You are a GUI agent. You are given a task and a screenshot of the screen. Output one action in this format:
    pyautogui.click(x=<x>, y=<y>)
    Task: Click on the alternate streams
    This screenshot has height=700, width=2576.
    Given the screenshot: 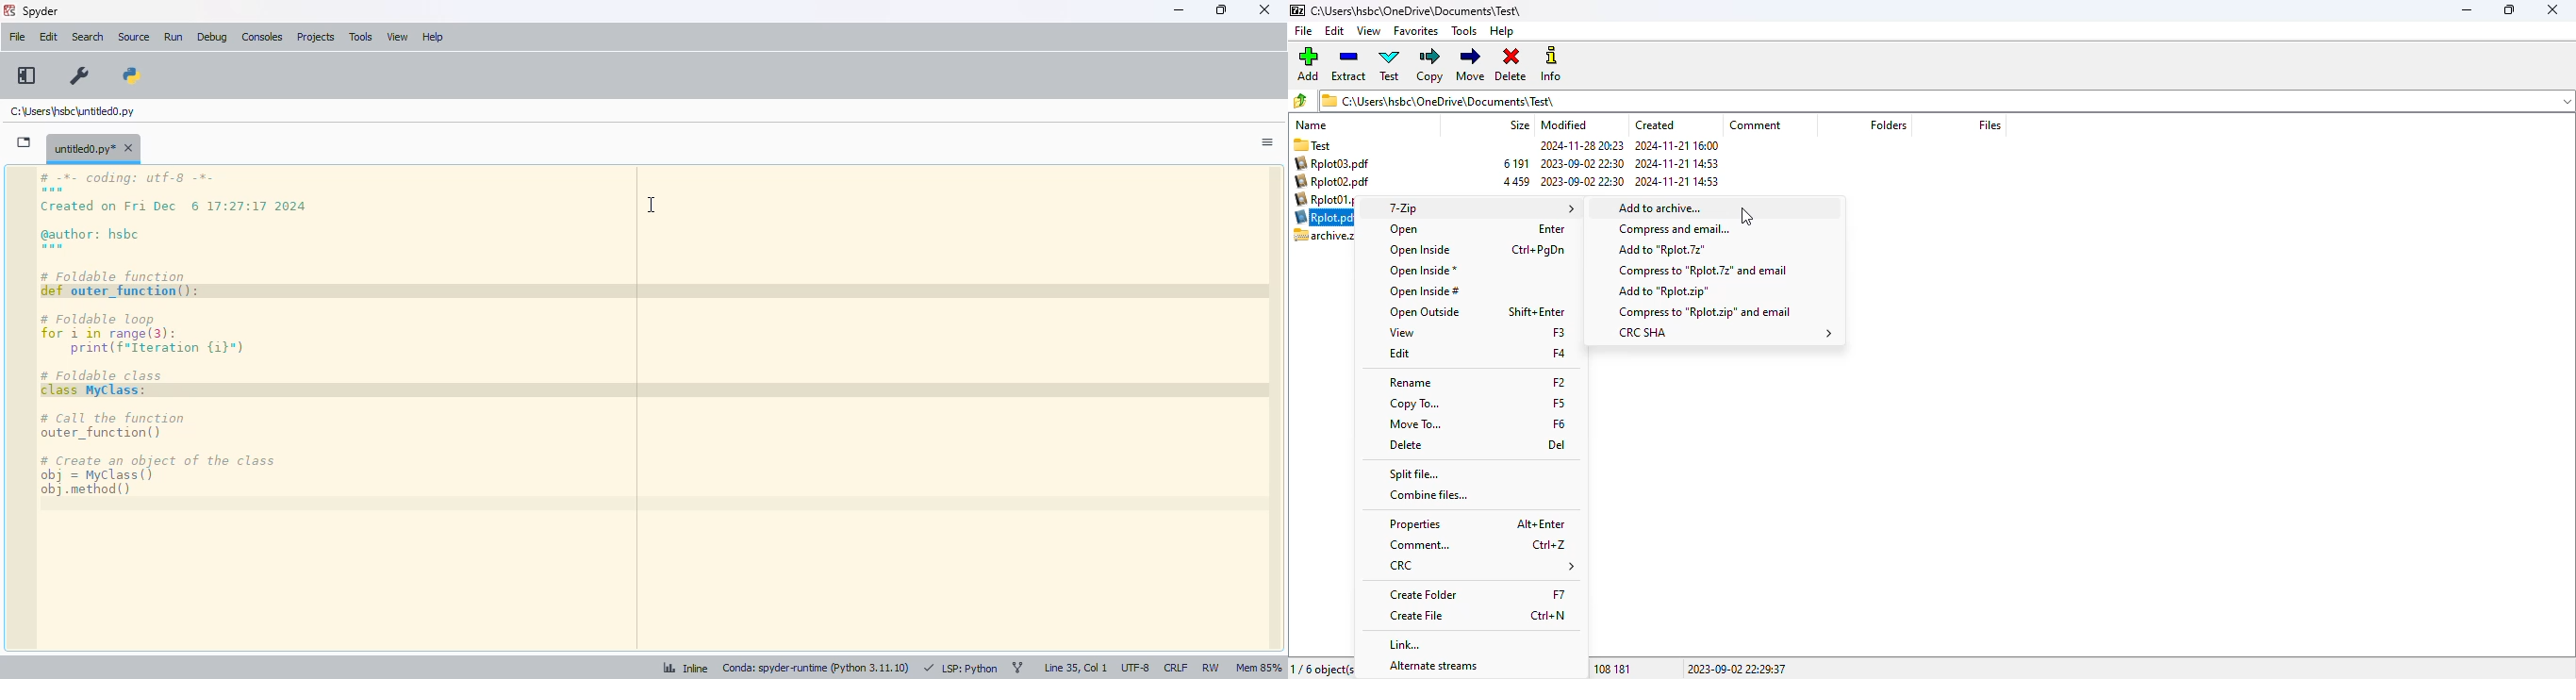 What is the action you would take?
    pyautogui.click(x=1434, y=665)
    